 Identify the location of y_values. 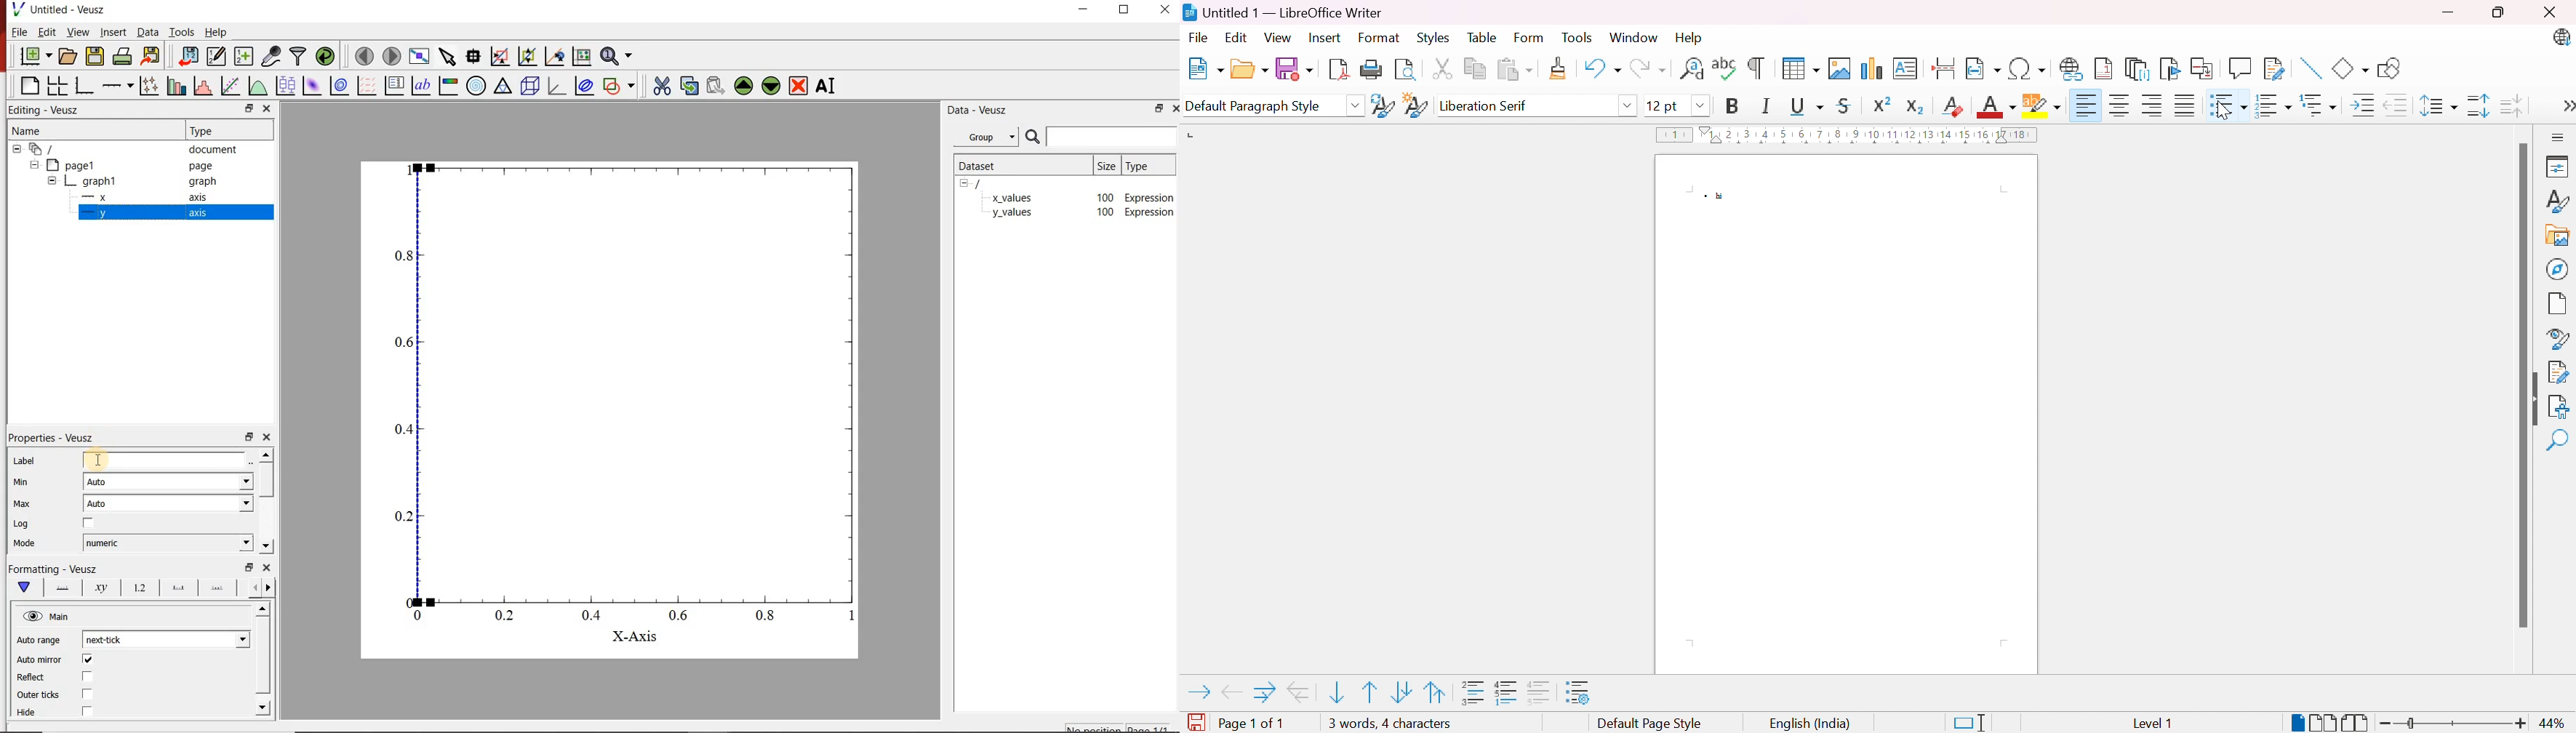
(1012, 213).